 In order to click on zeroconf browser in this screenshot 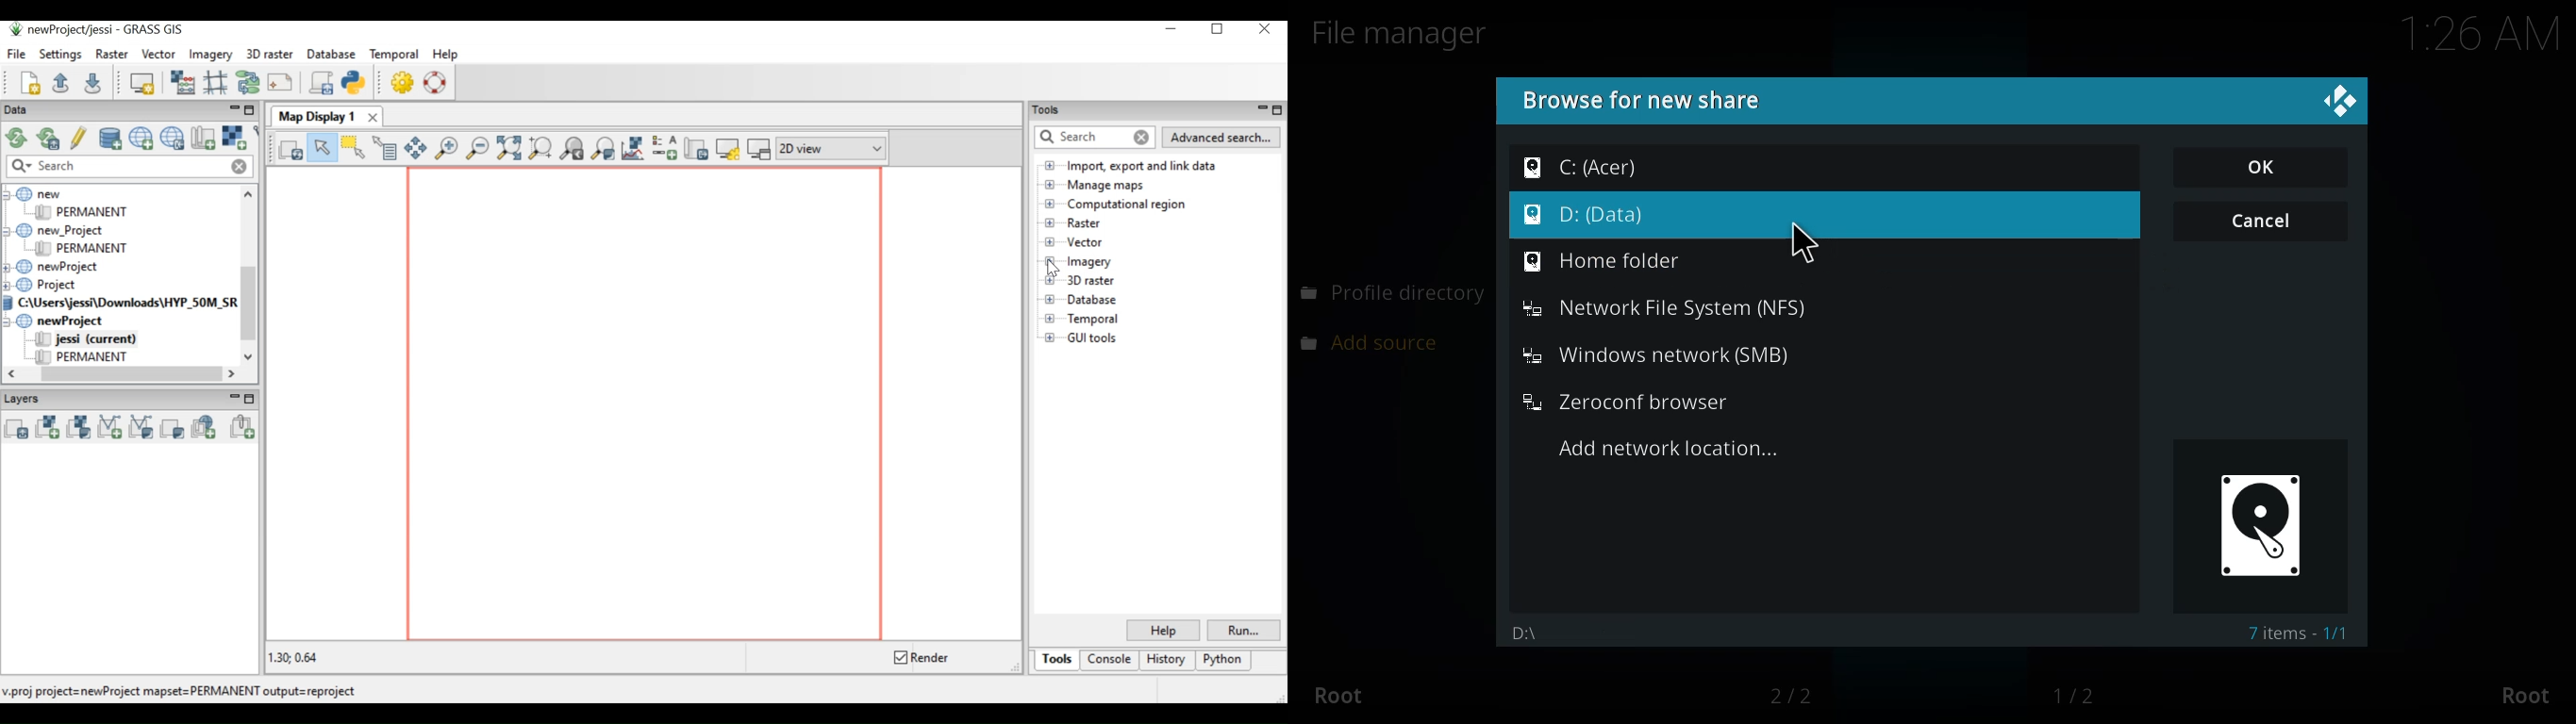, I will do `click(1628, 402)`.